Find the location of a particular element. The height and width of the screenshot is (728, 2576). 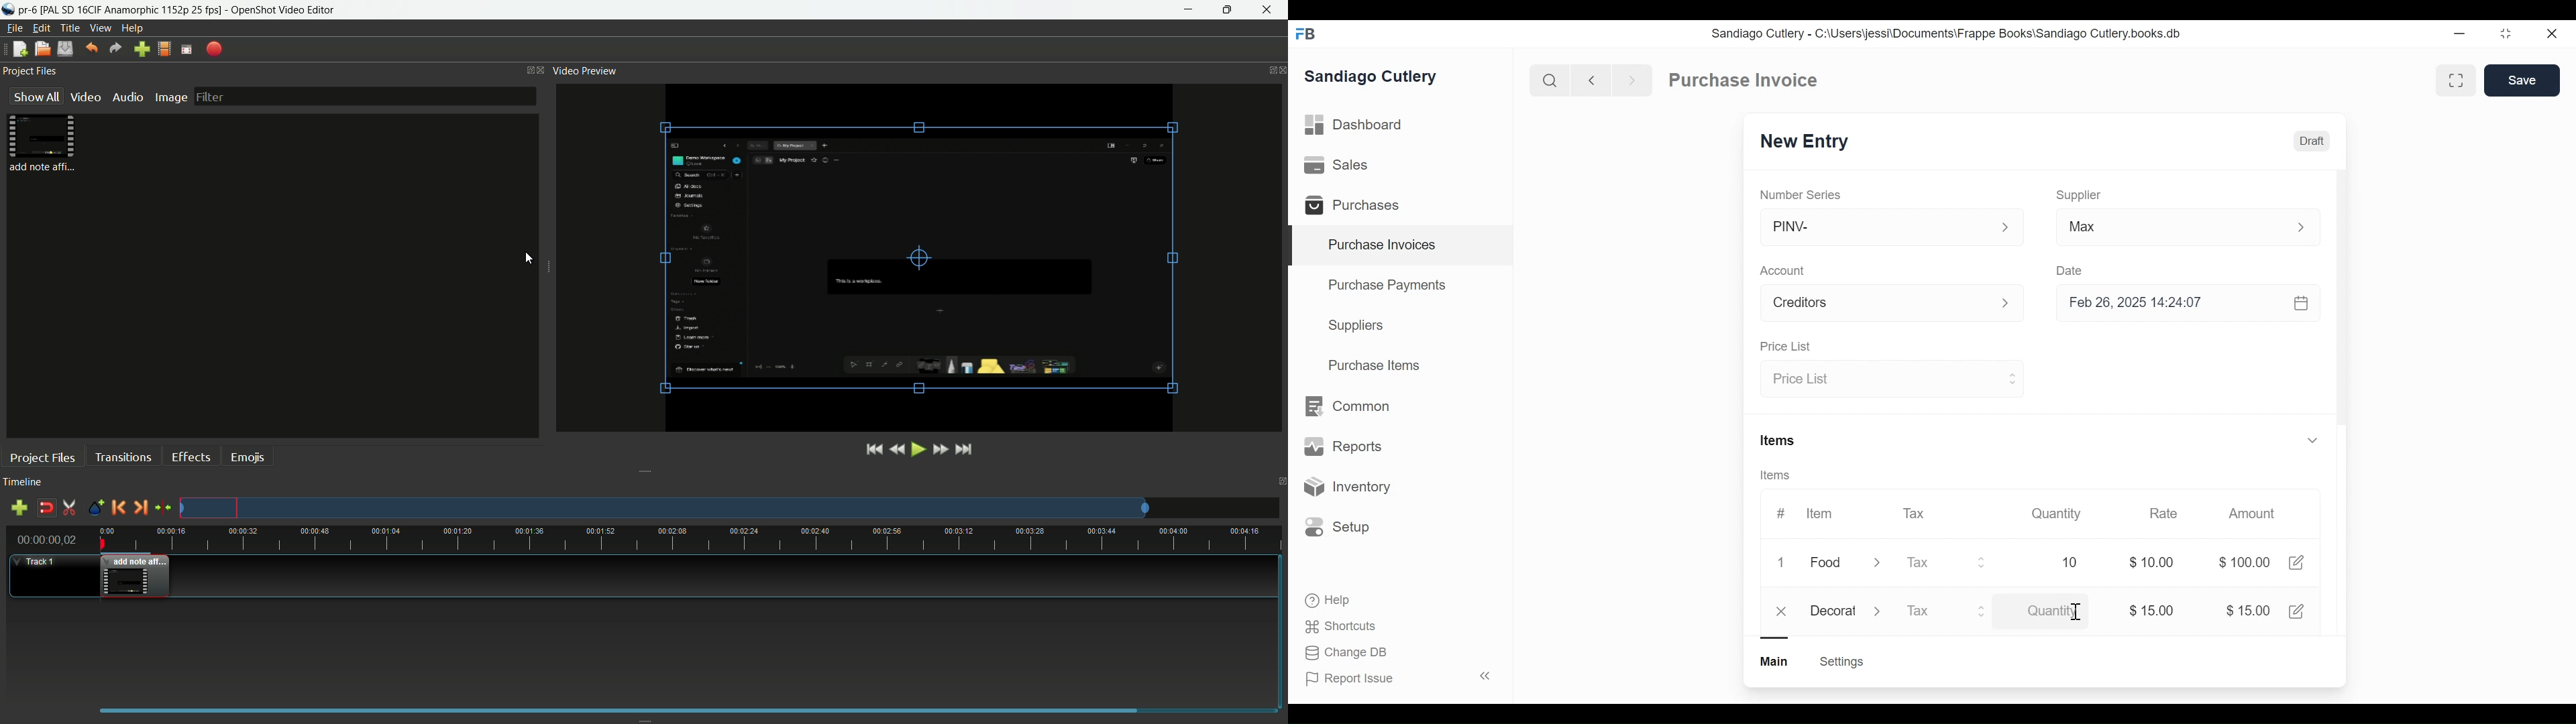

effects is located at coordinates (190, 457).